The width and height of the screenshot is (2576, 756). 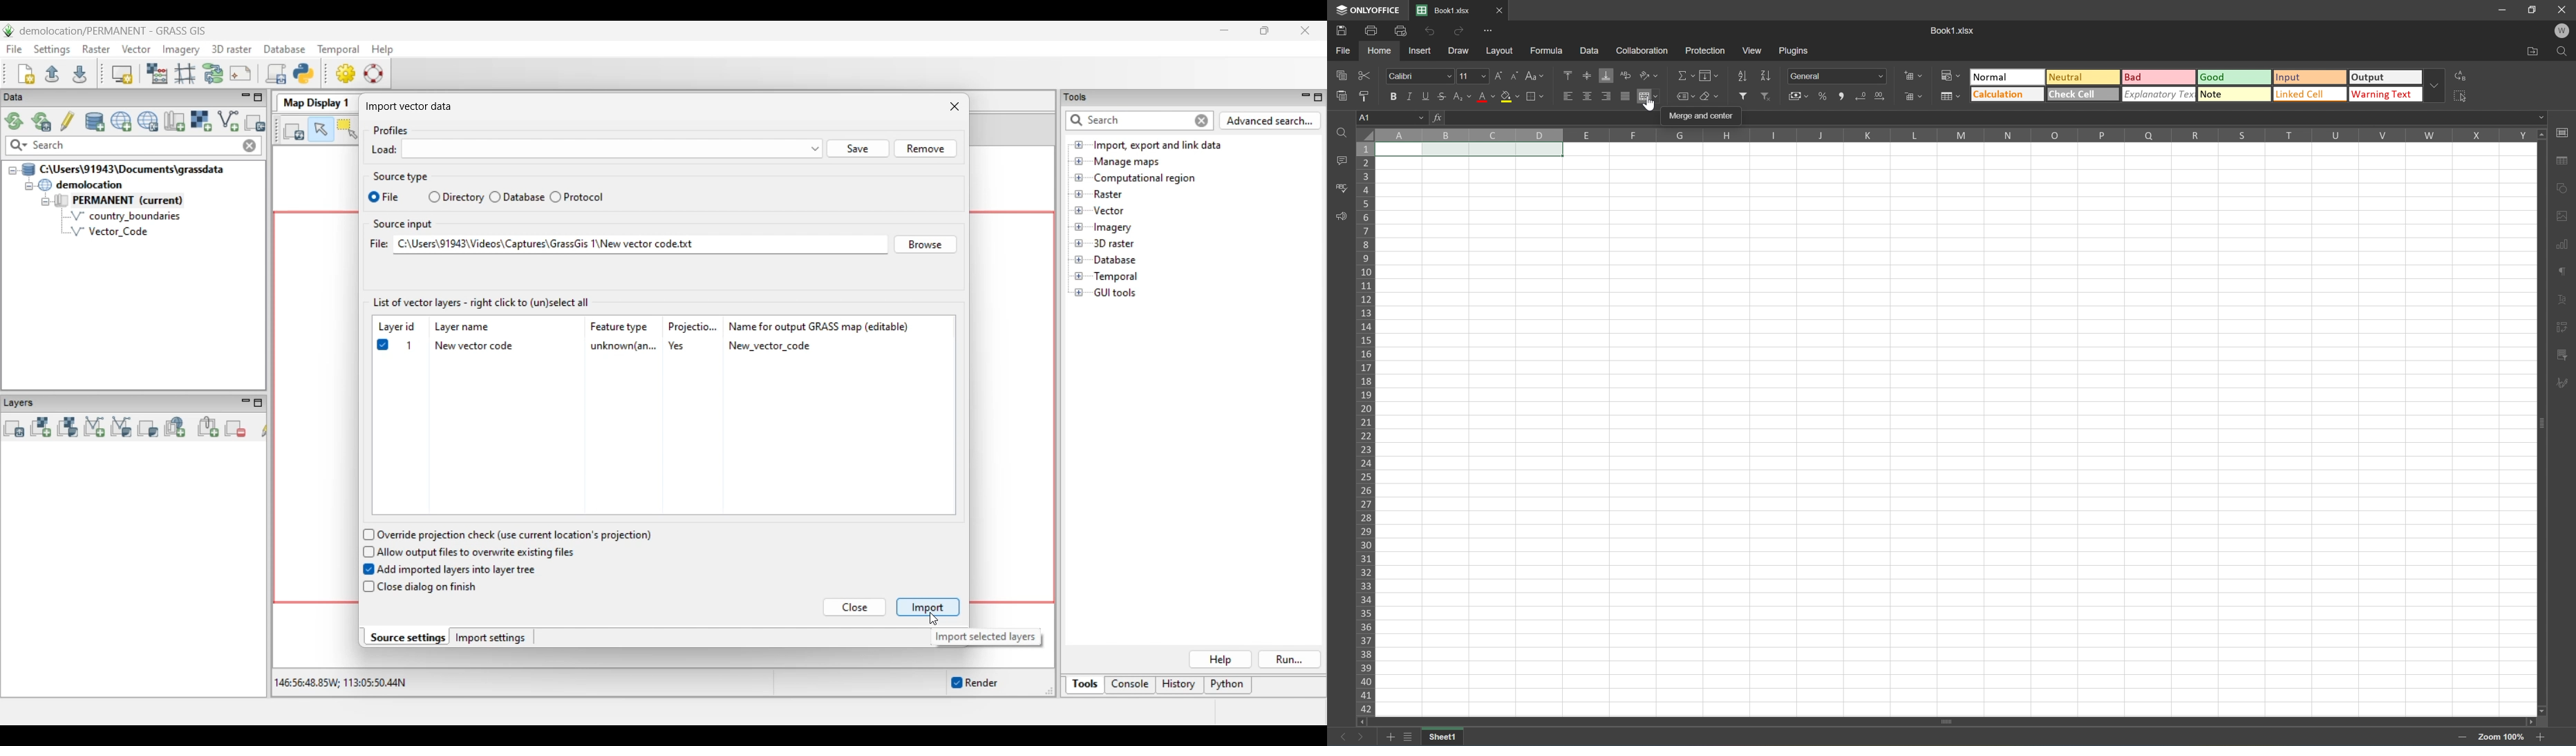 What do you see at coordinates (2560, 244) in the screenshot?
I see `Chart settings` at bounding box center [2560, 244].